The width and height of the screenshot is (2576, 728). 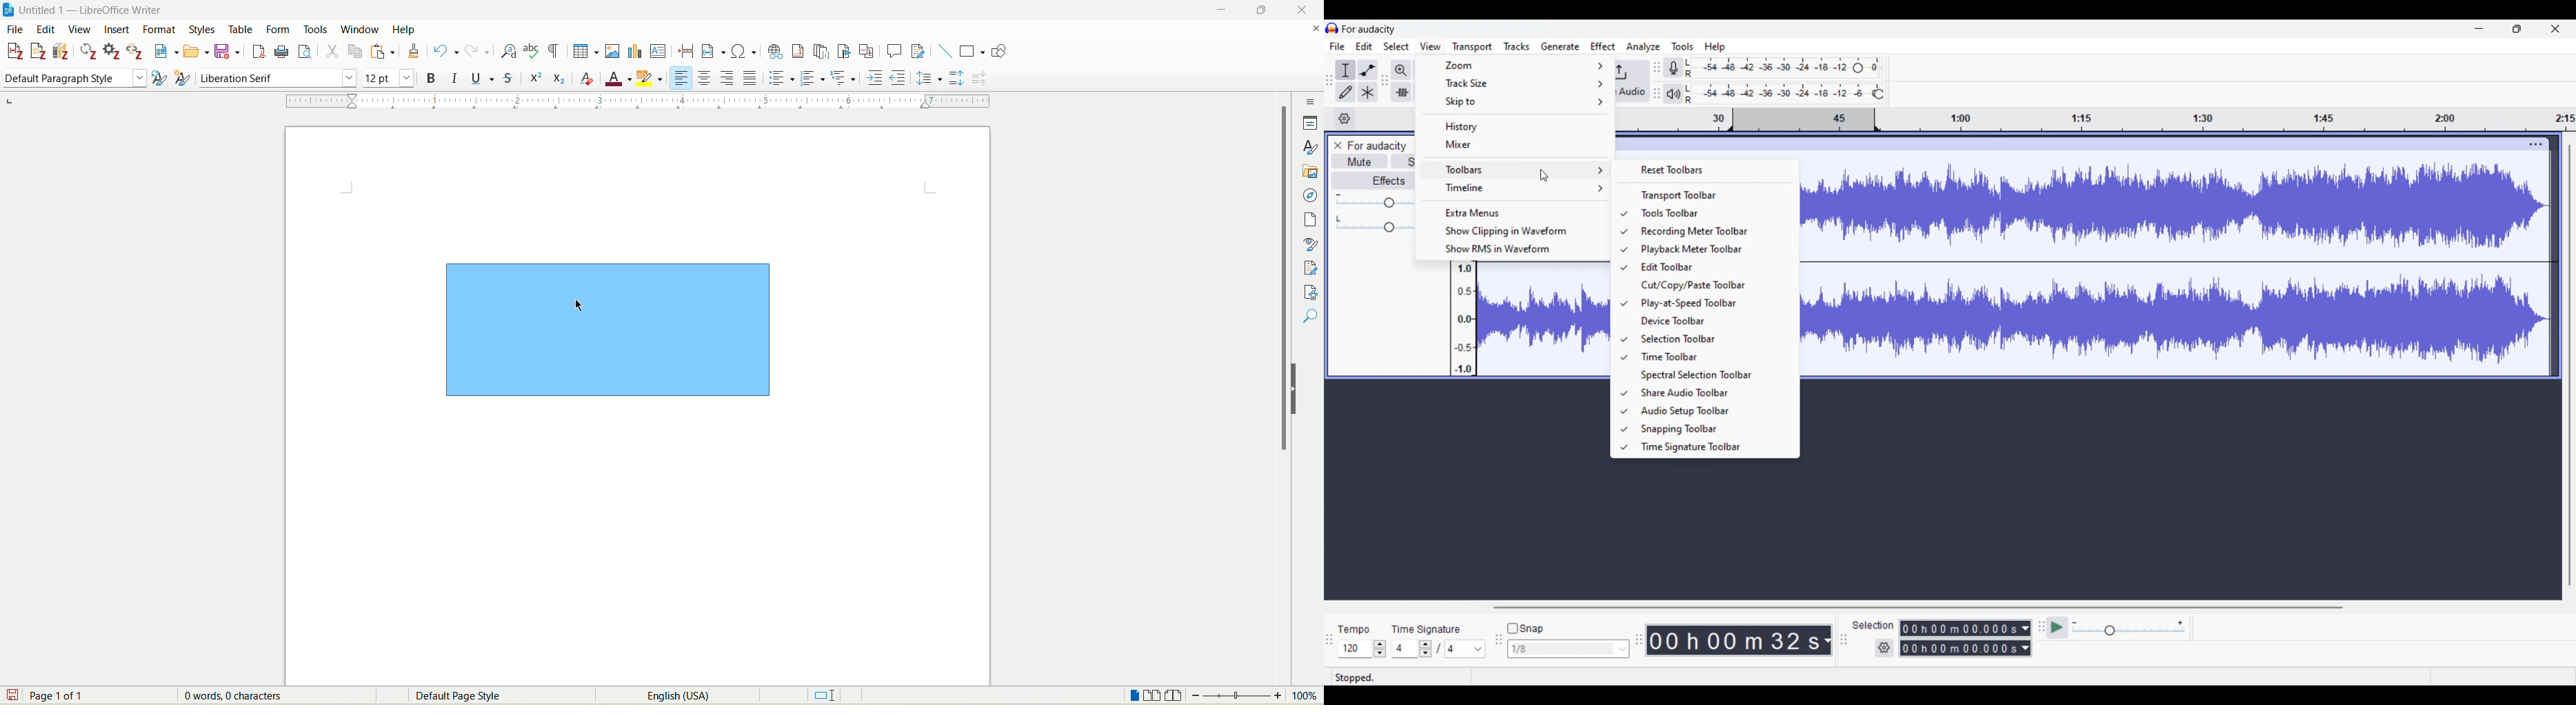 I want to click on styles, so click(x=201, y=29).